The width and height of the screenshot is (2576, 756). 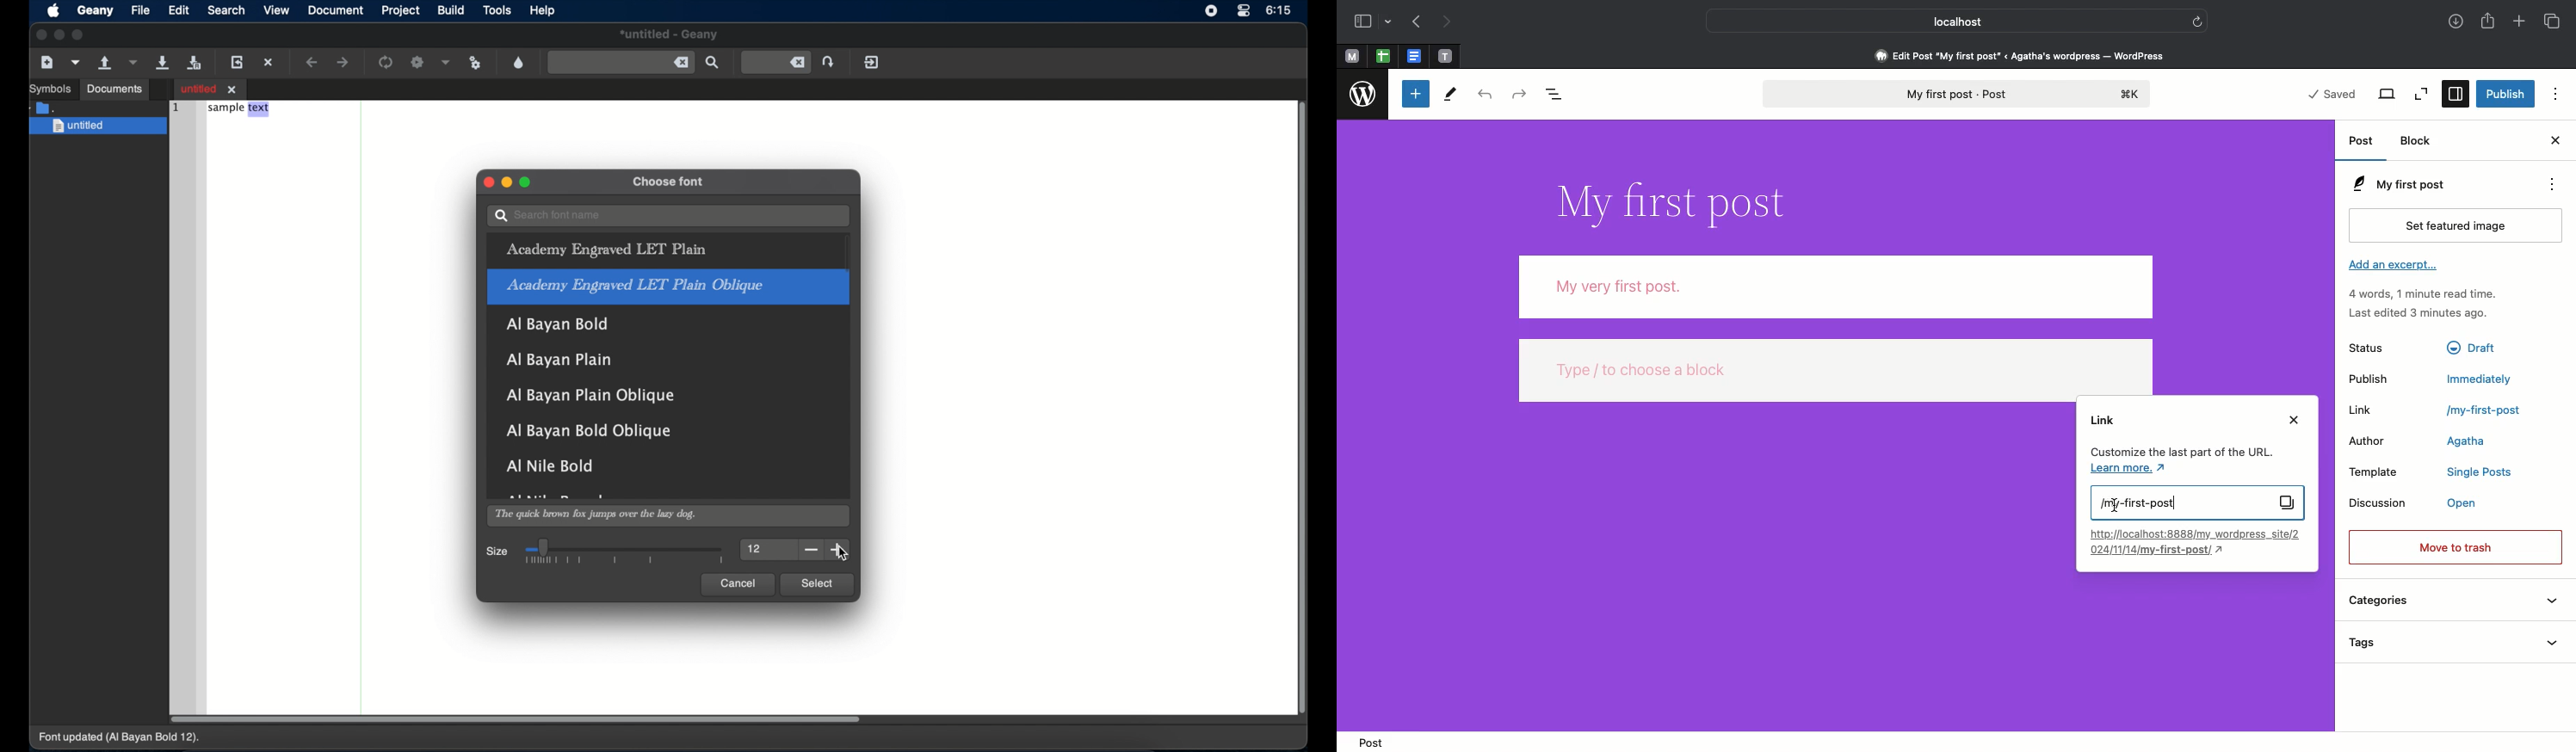 I want to click on documents, so click(x=116, y=89).